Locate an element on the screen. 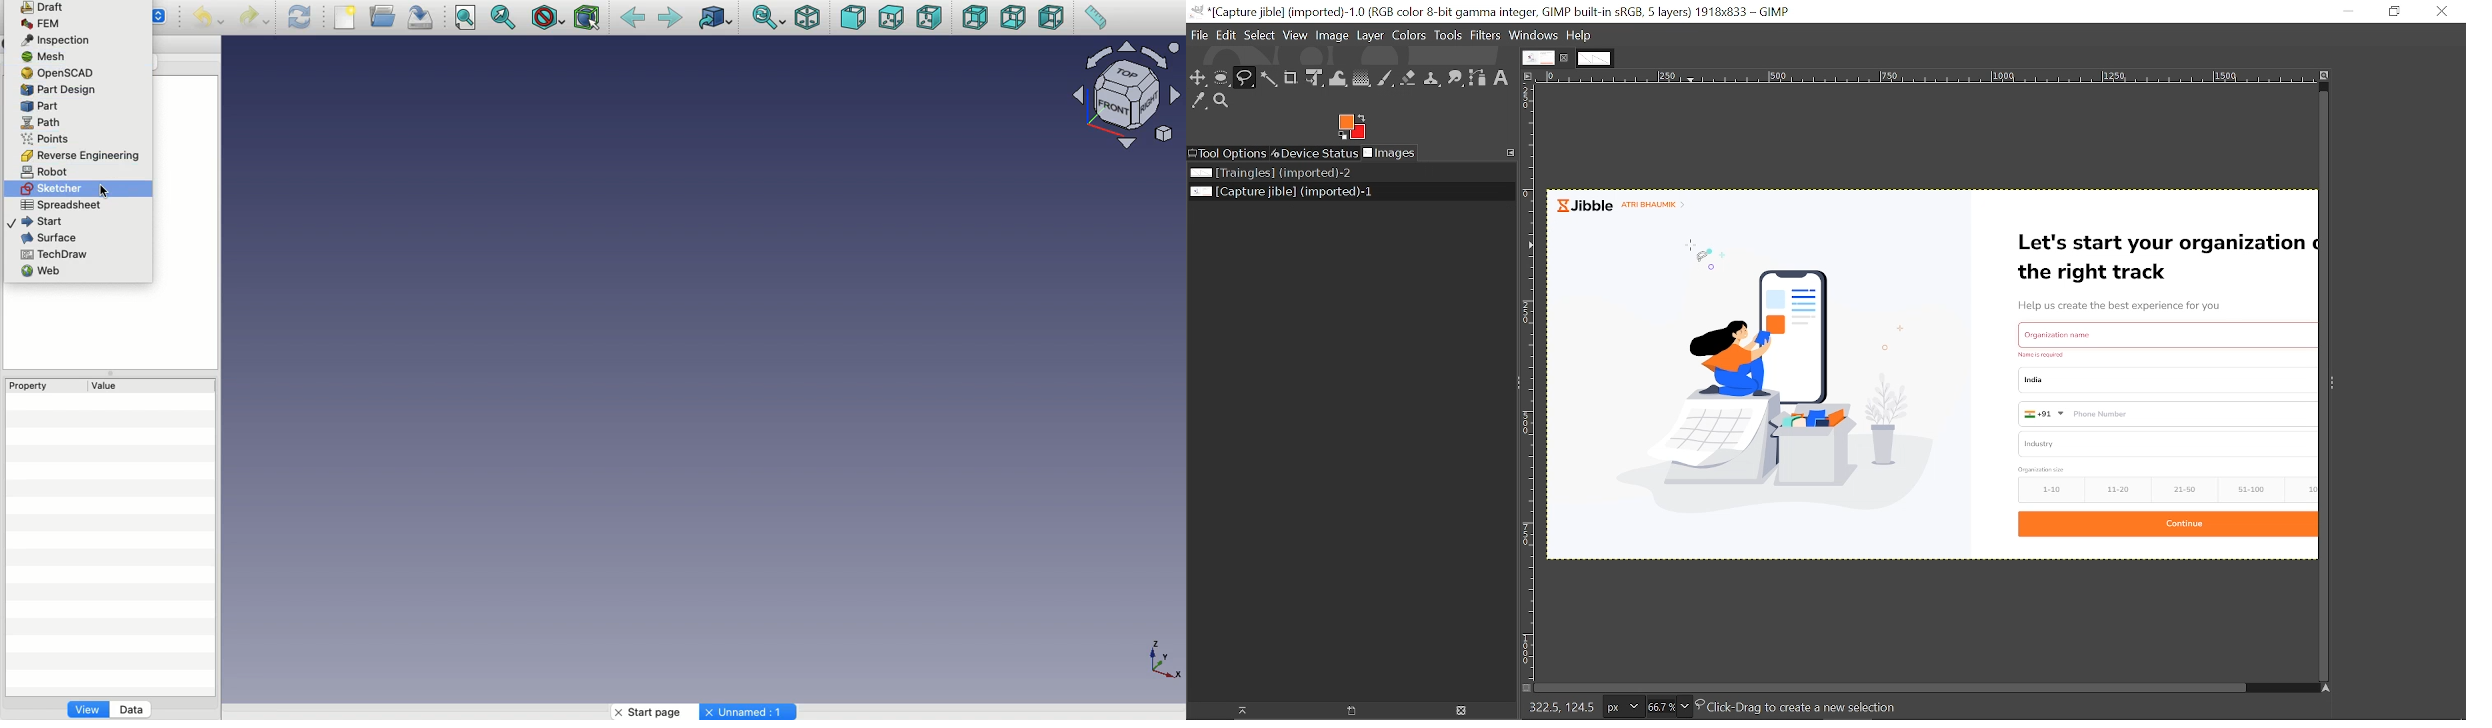 The width and height of the screenshot is (2492, 728). OpenSCAD is located at coordinates (56, 73).